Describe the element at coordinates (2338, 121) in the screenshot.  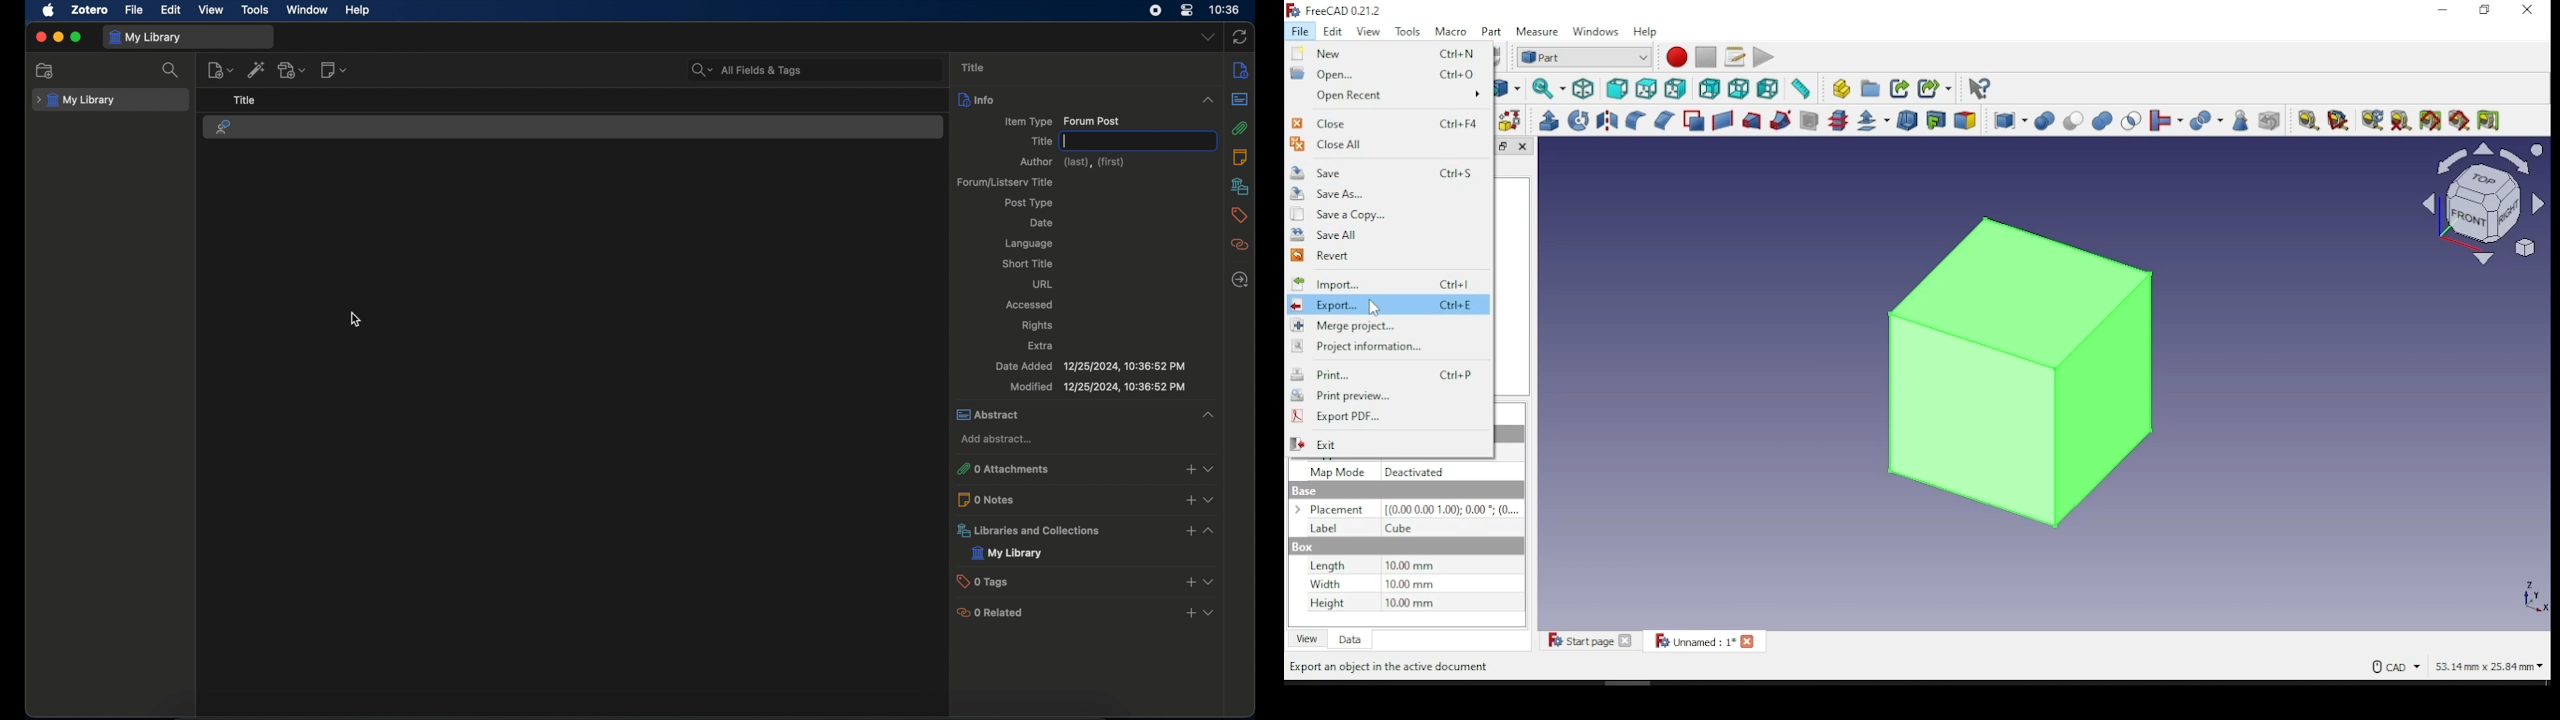
I see `measure angular` at that location.